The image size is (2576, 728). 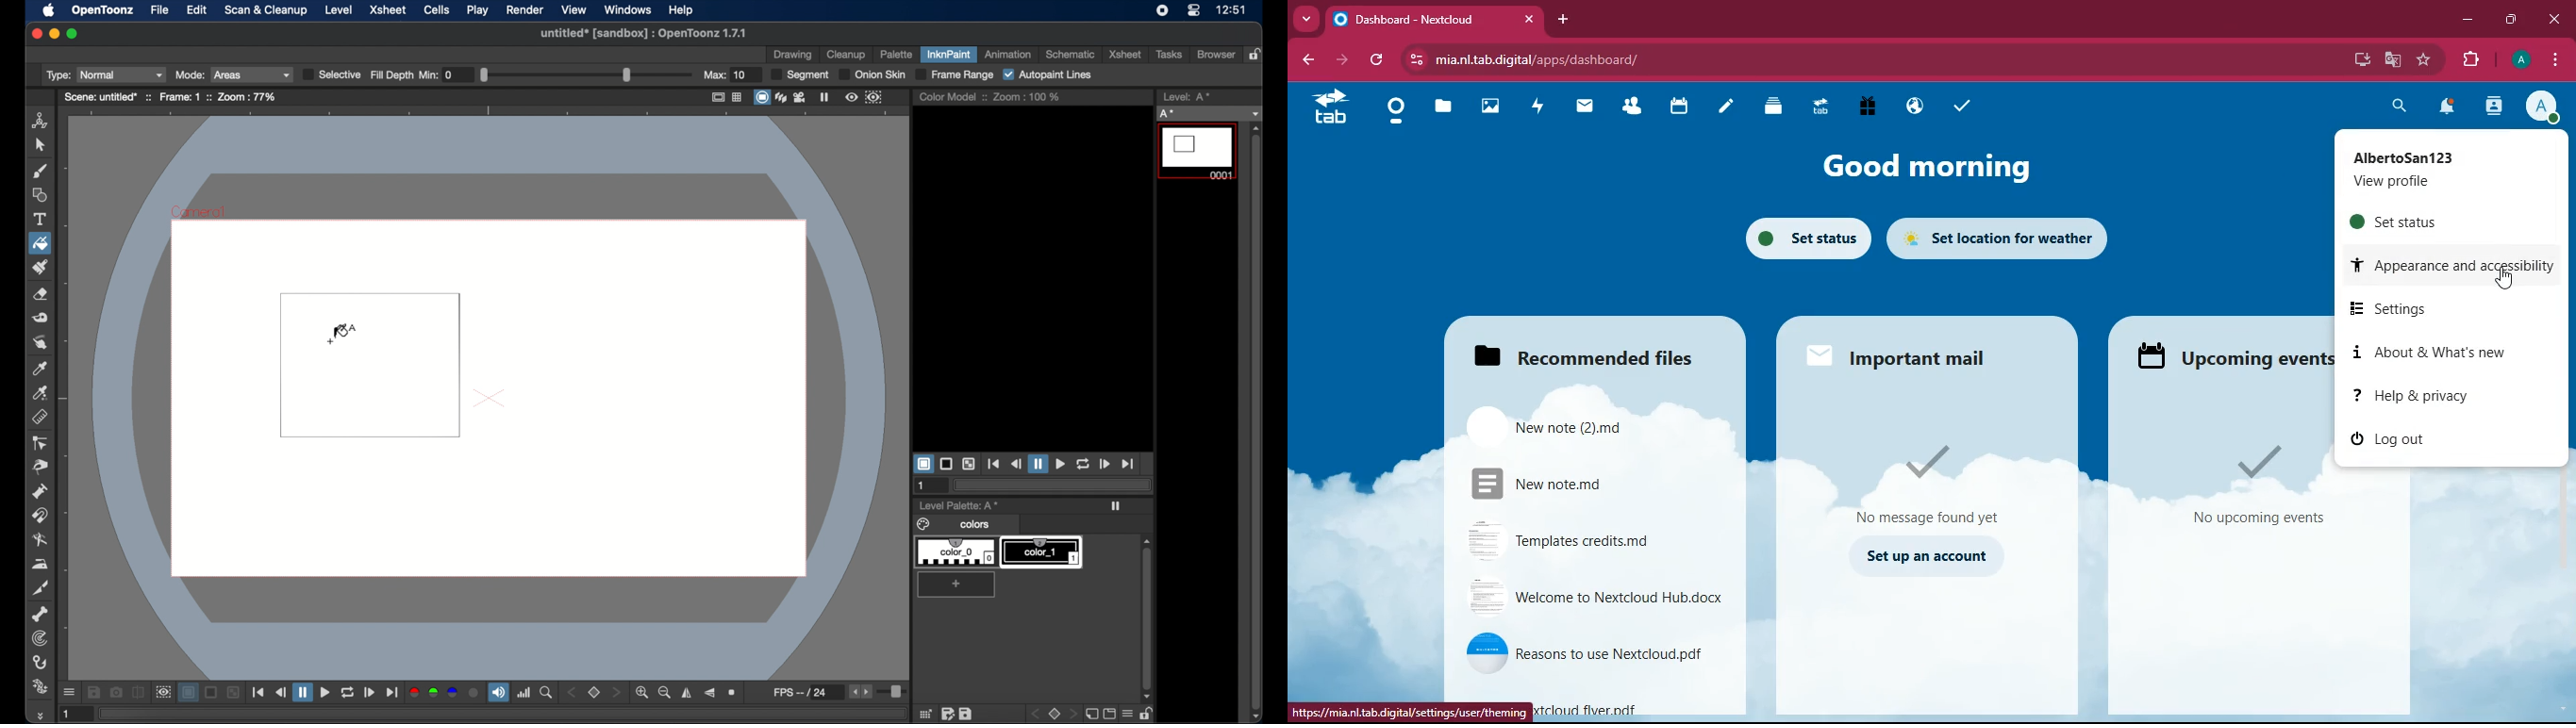 I want to click on profile, so click(x=2518, y=60).